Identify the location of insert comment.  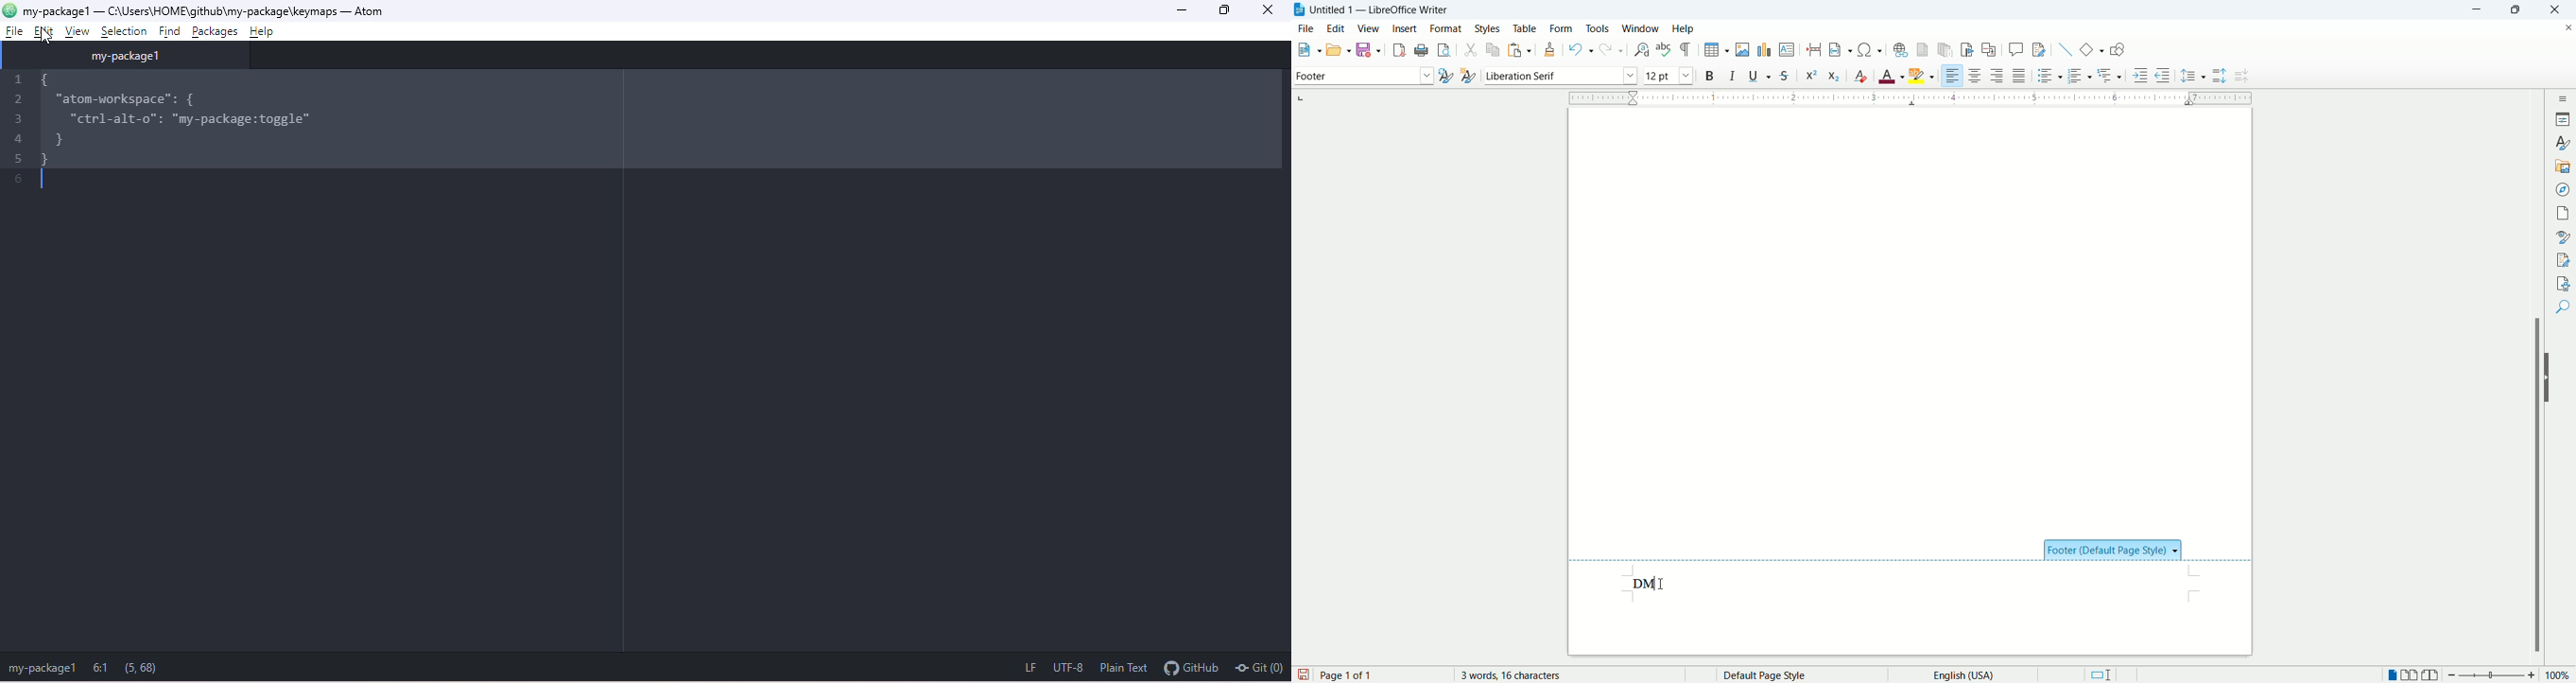
(2016, 49).